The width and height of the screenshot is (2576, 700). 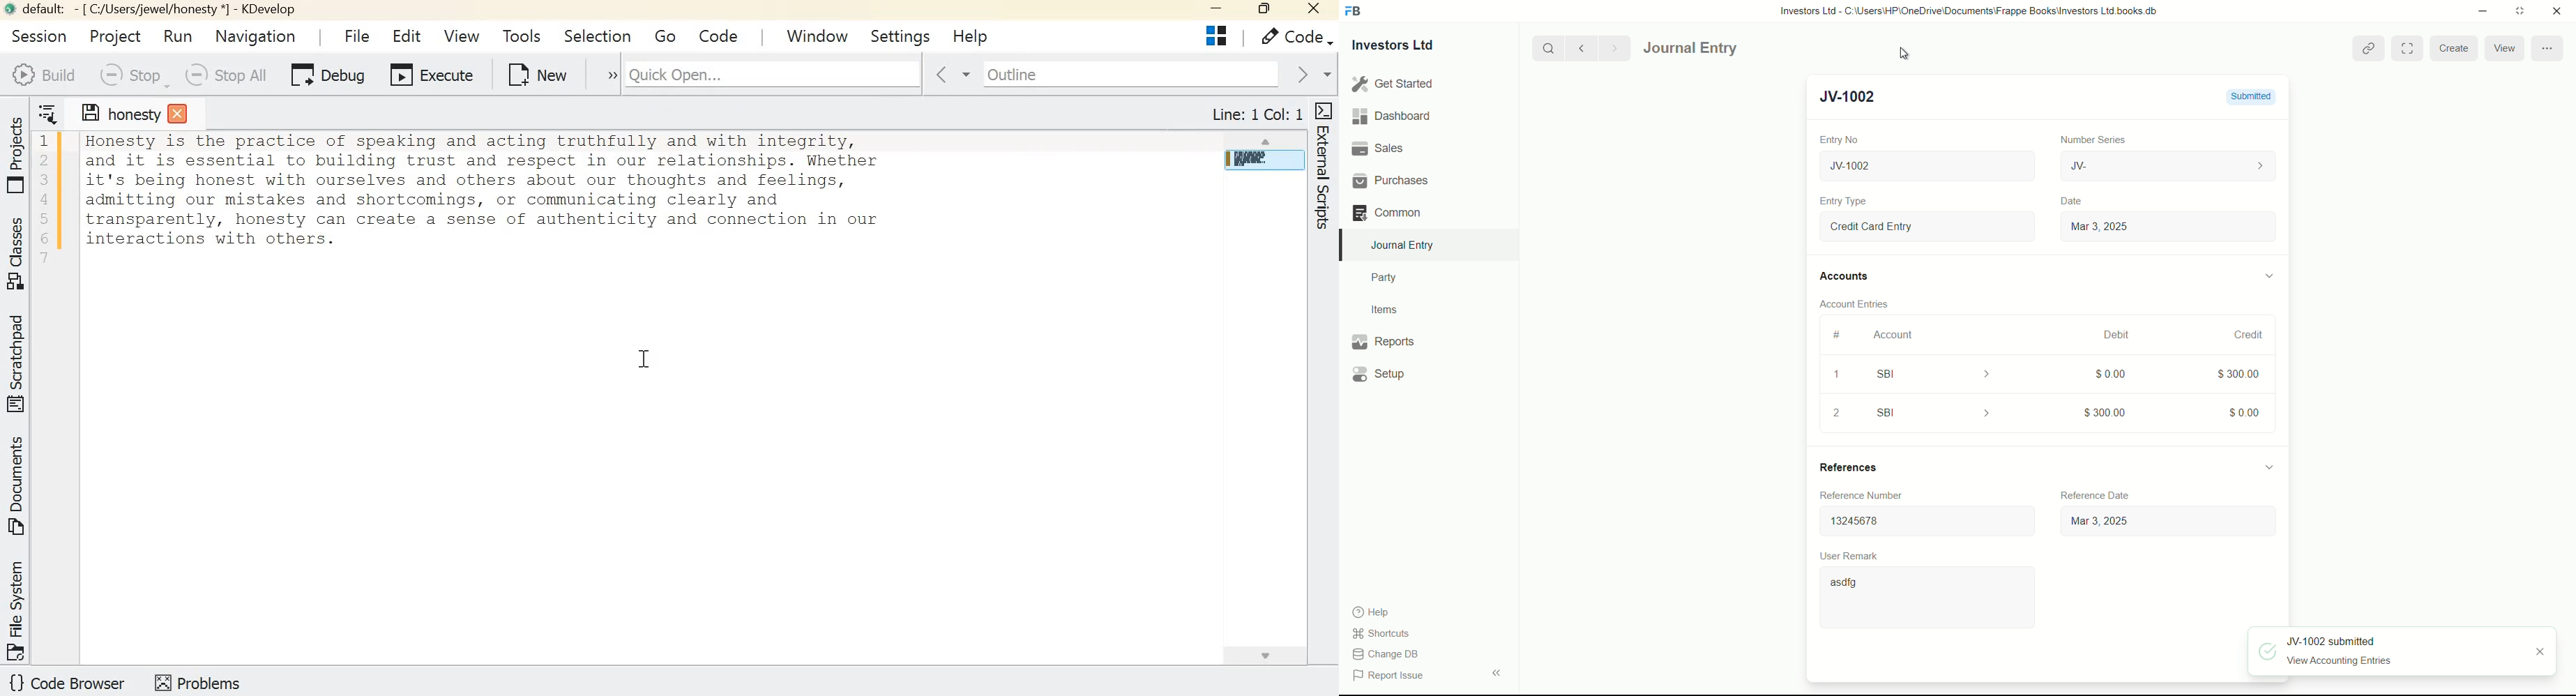 What do you see at coordinates (1922, 520) in the screenshot?
I see `13245678` at bounding box center [1922, 520].